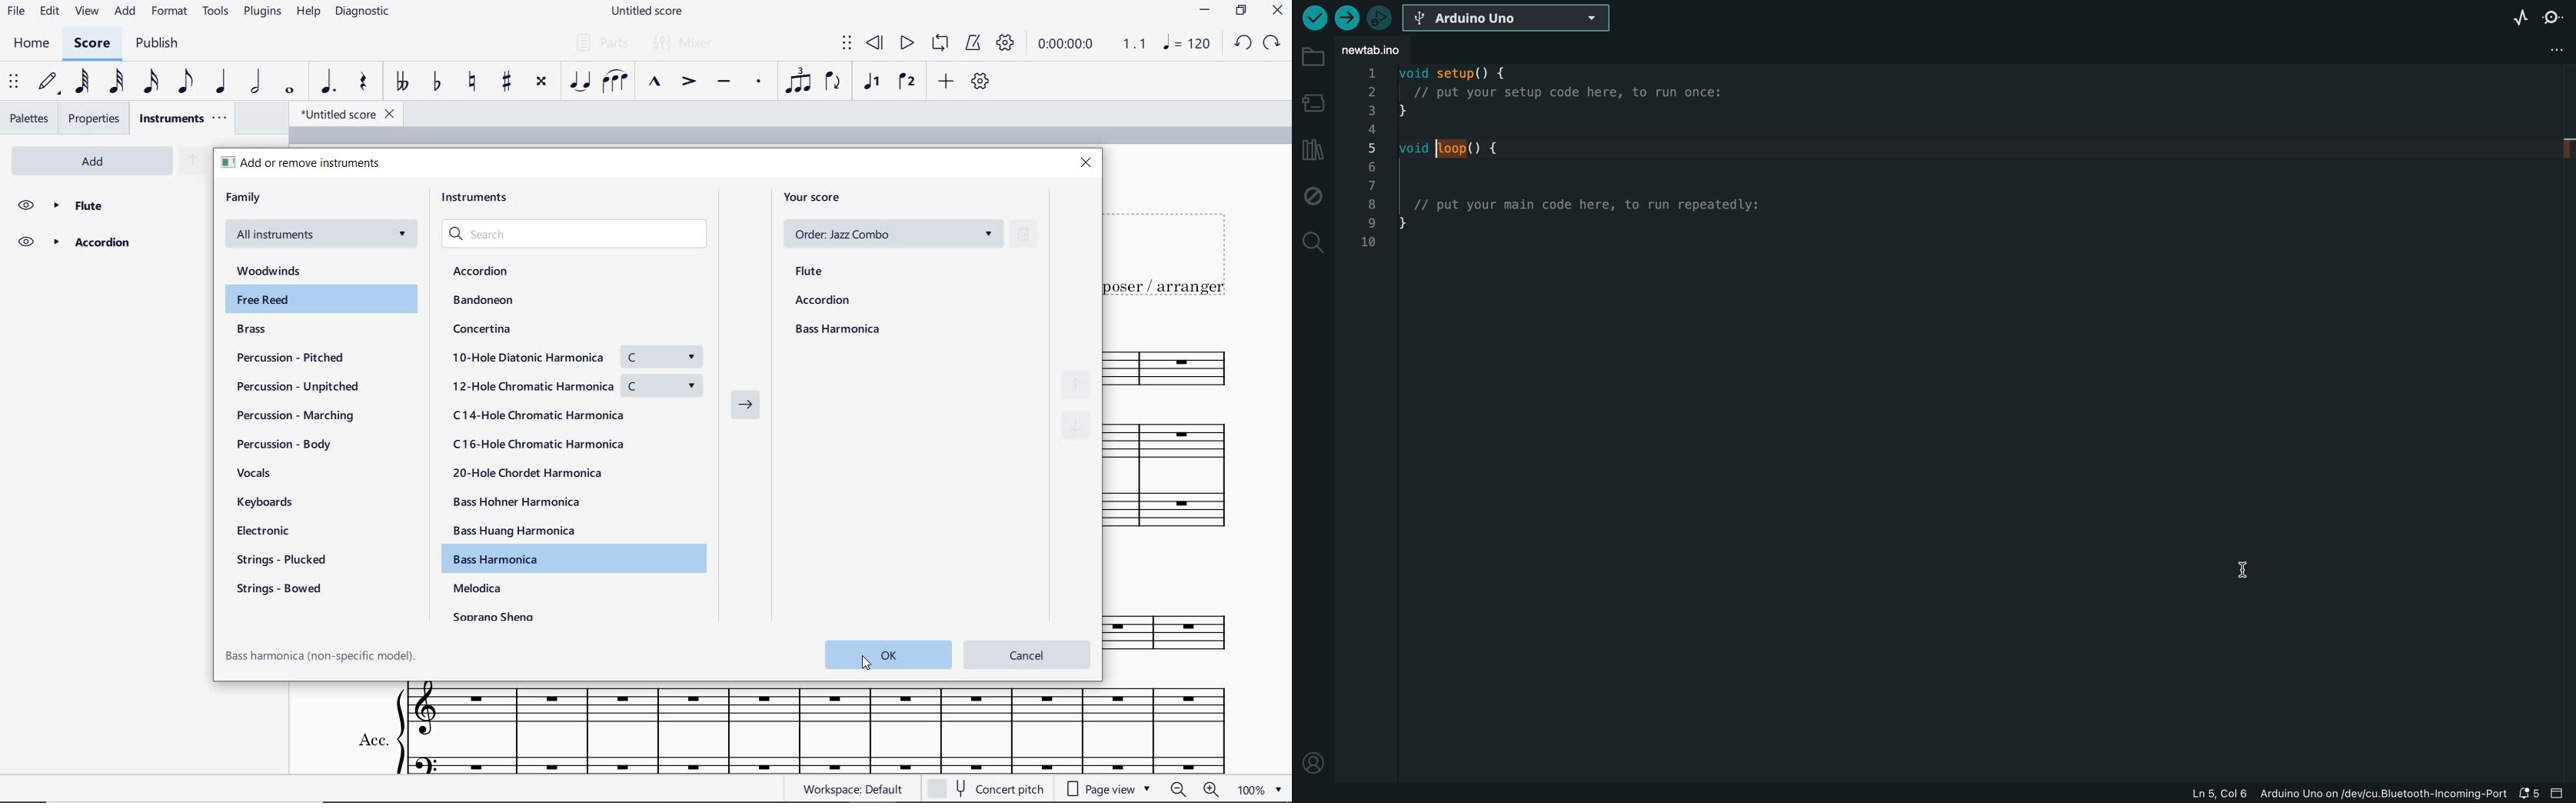 This screenshot has height=812, width=2576. What do you see at coordinates (280, 443) in the screenshot?
I see `percussion - body` at bounding box center [280, 443].